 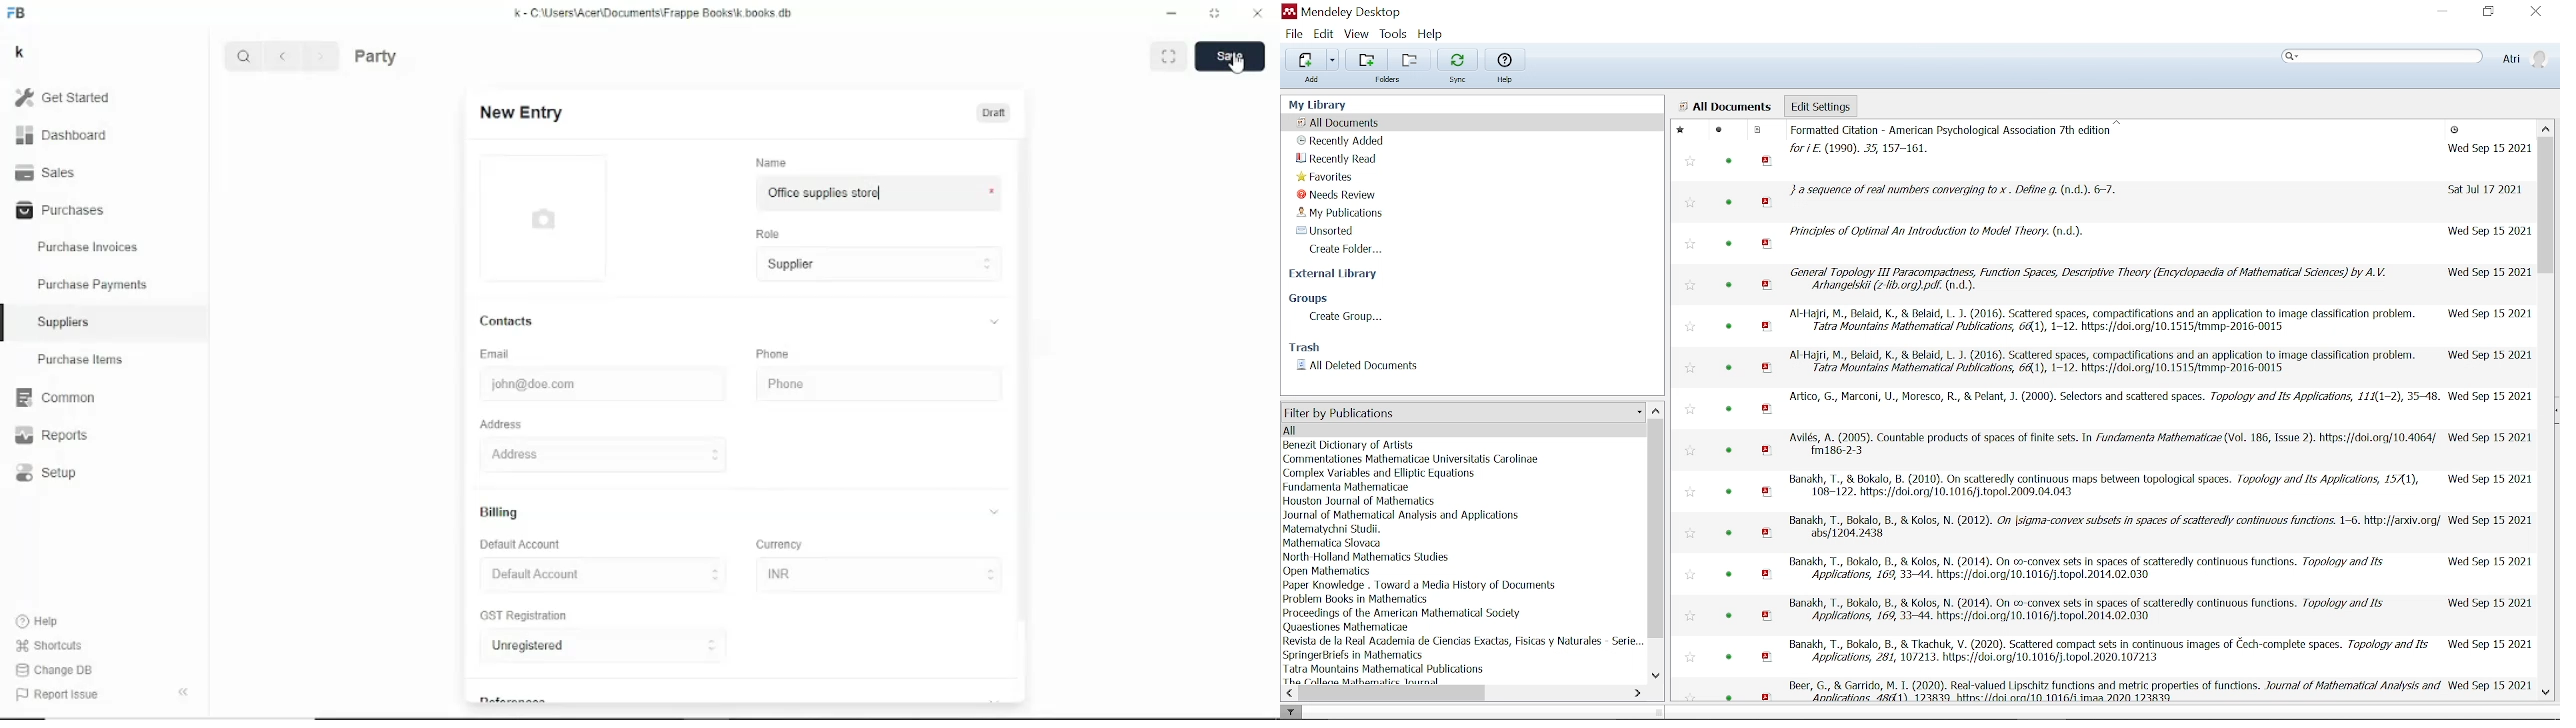 I want to click on favourite, so click(x=1689, y=163).